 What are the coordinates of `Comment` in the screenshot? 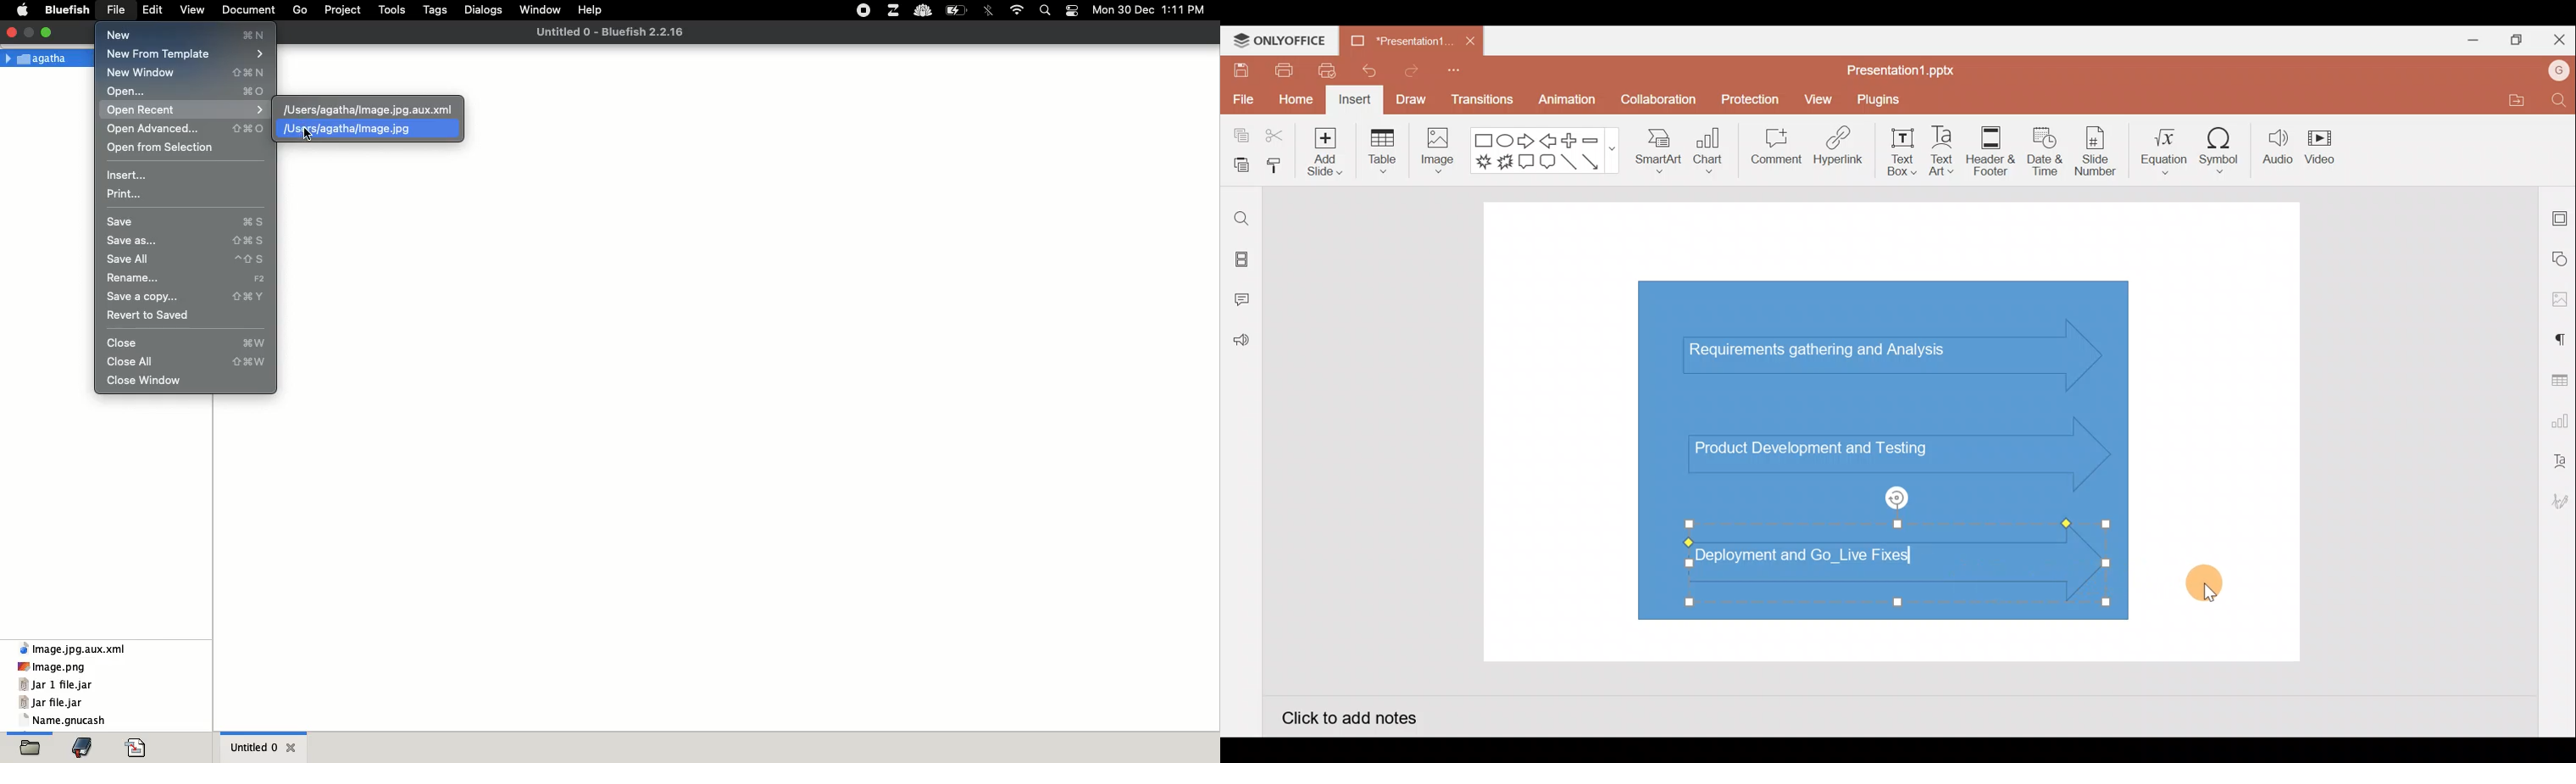 It's located at (1771, 149).